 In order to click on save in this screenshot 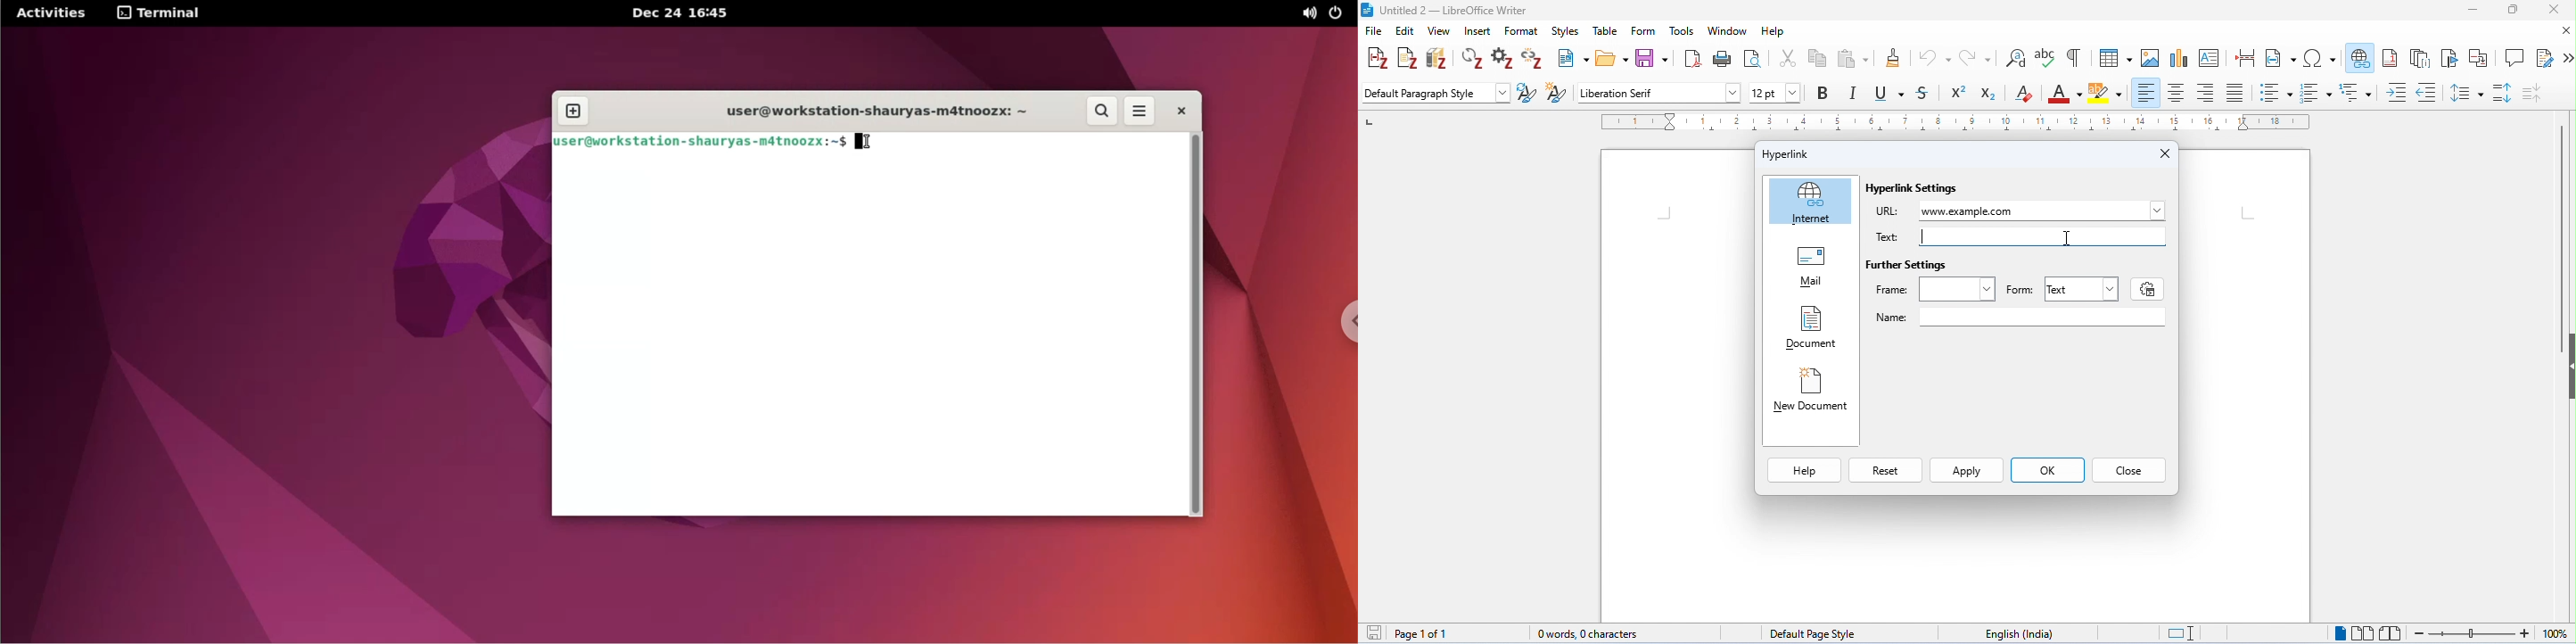, I will do `click(1652, 58)`.